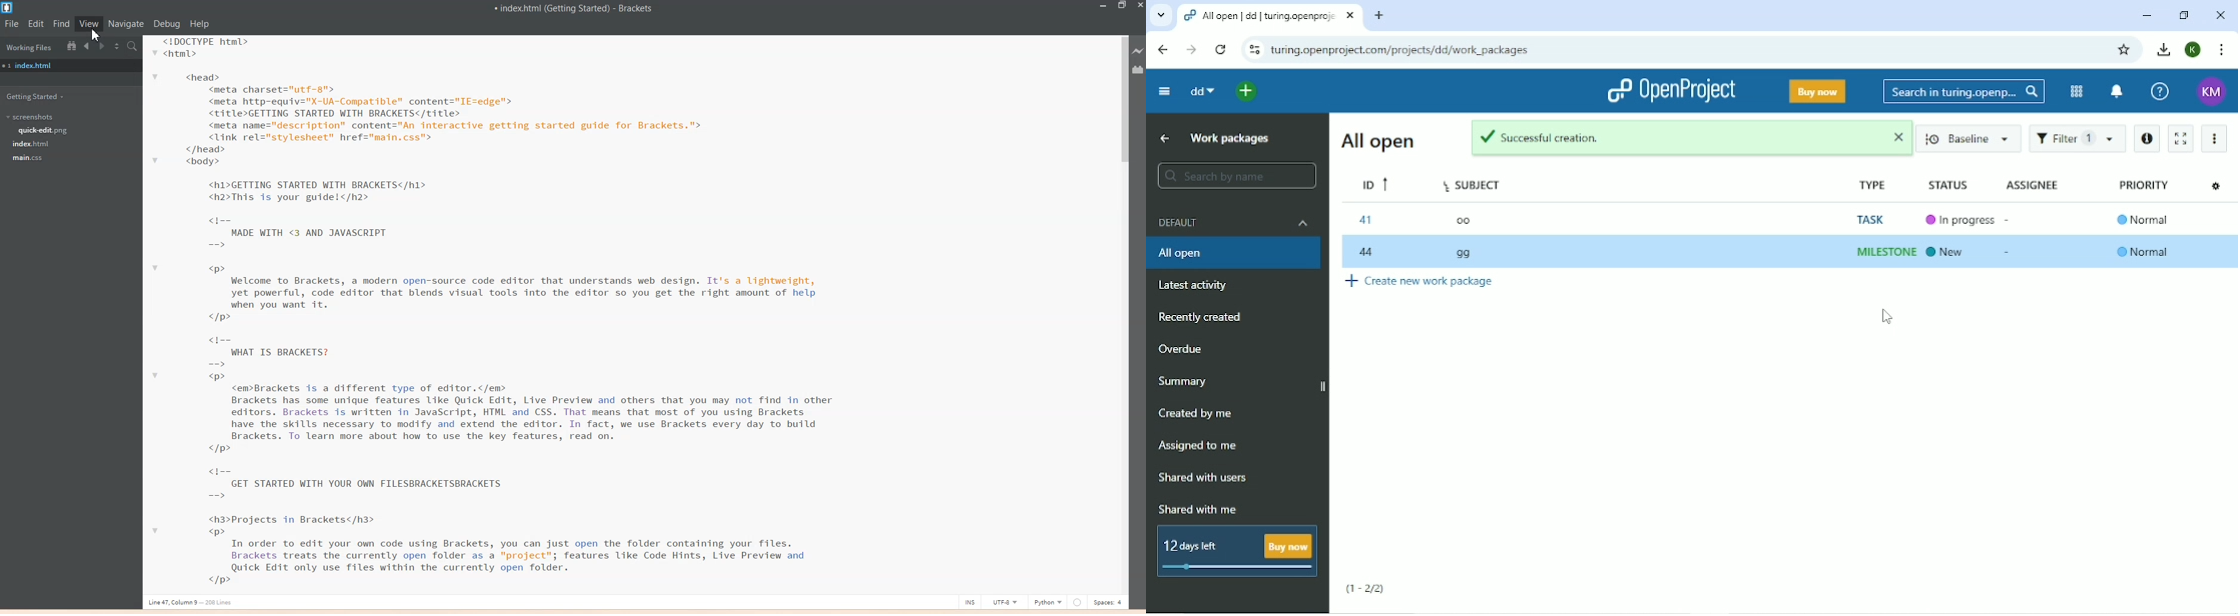  I want to click on Split the editor vertically or Horizontally, so click(118, 46).